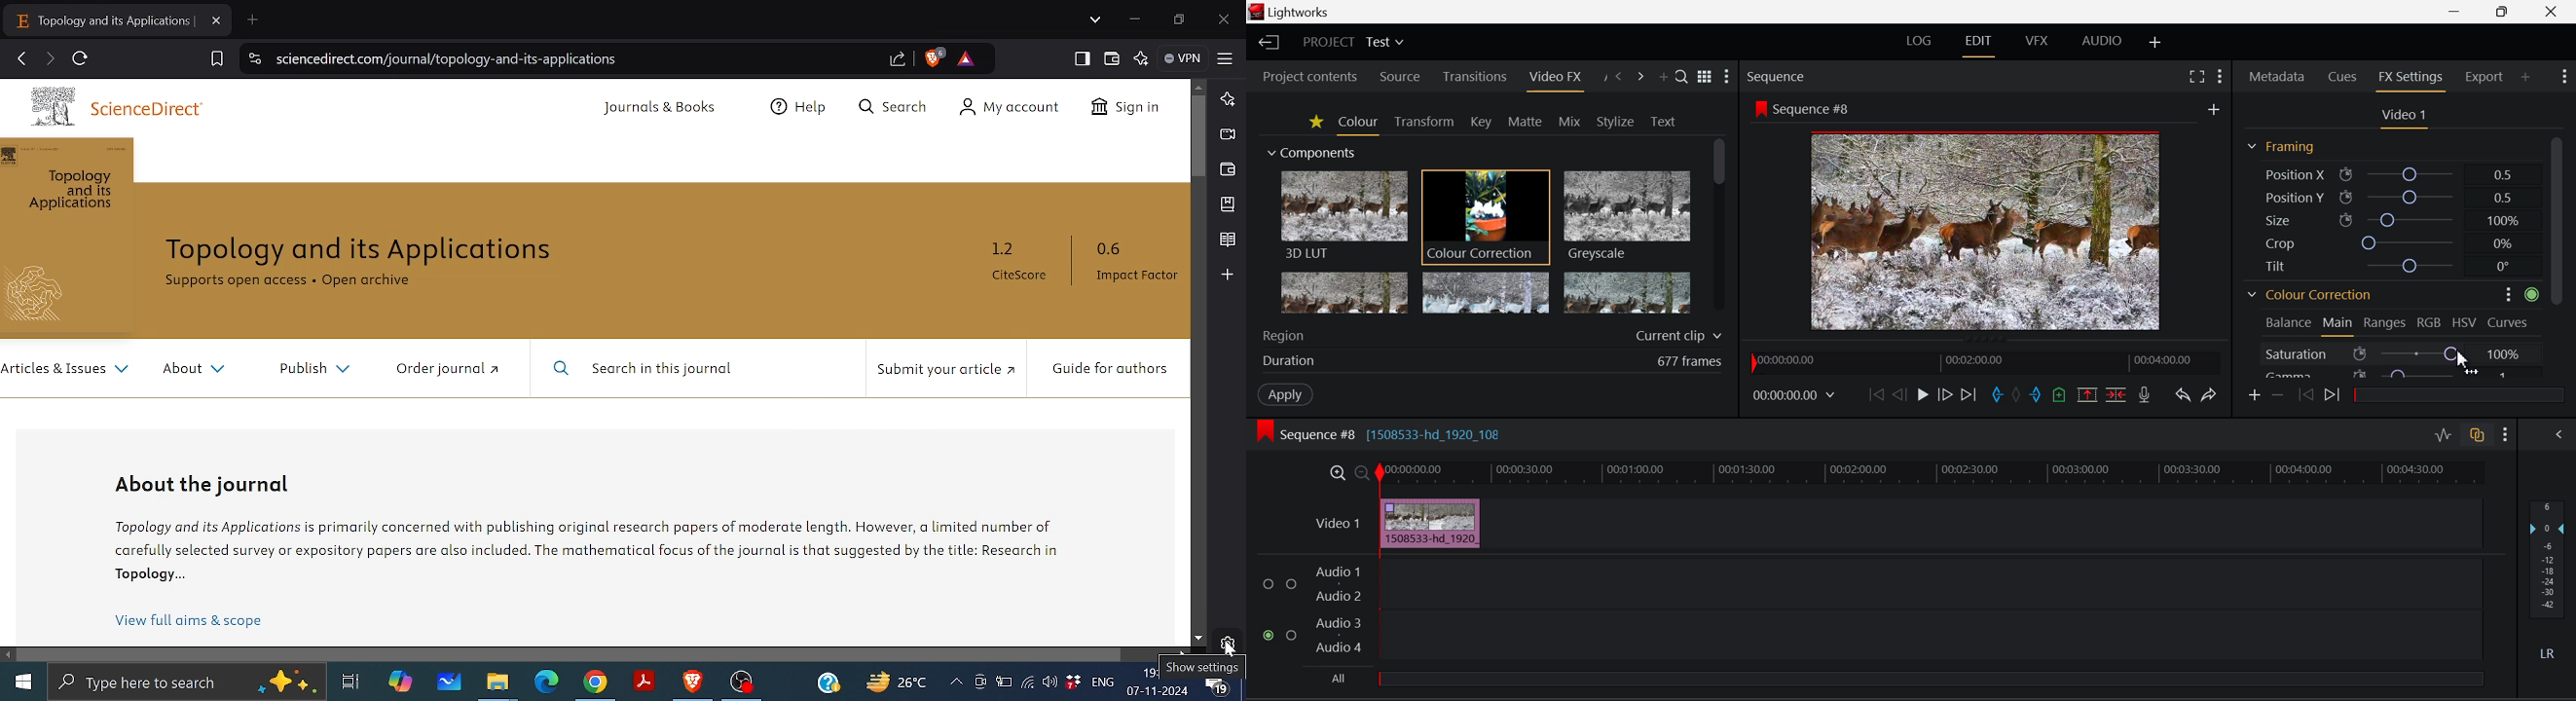 The height and width of the screenshot is (728, 2576). Describe the element at coordinates (2282, 148) in the screenshot. I see `Framing Section` at that location.